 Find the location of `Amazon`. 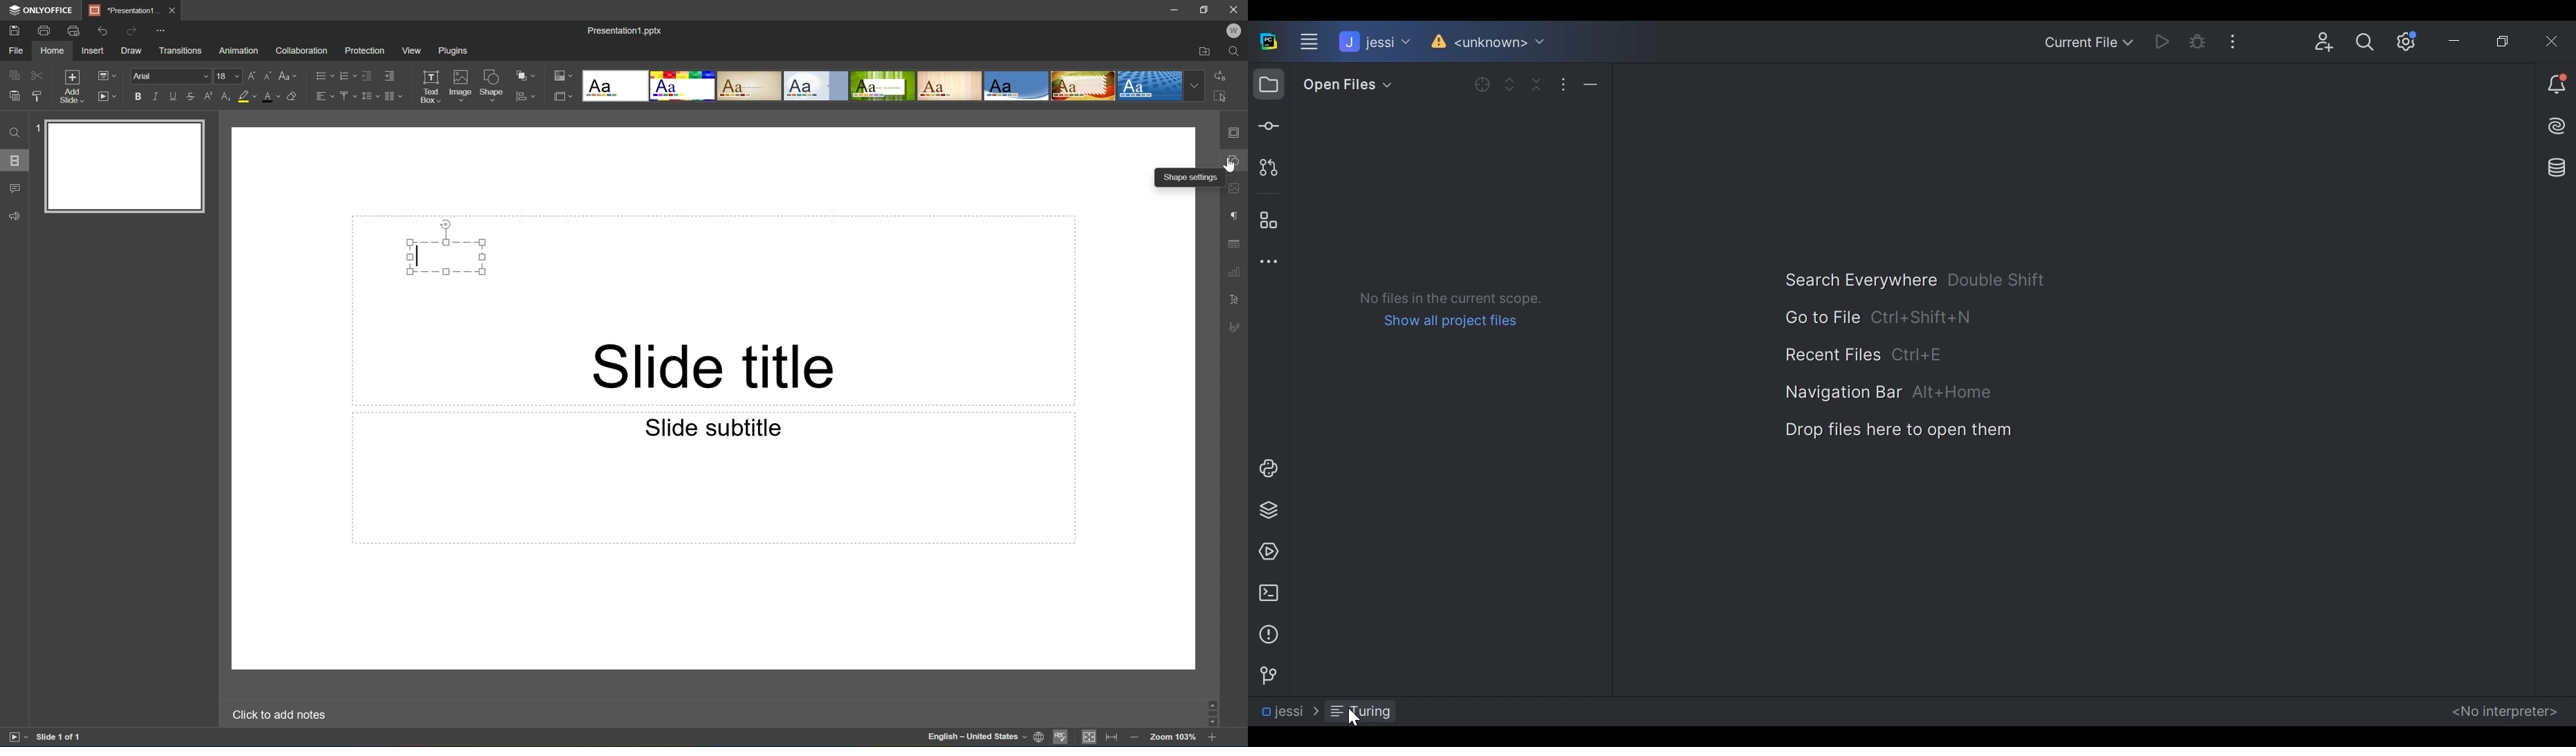

Amazon is located at coordinates (239, 49).